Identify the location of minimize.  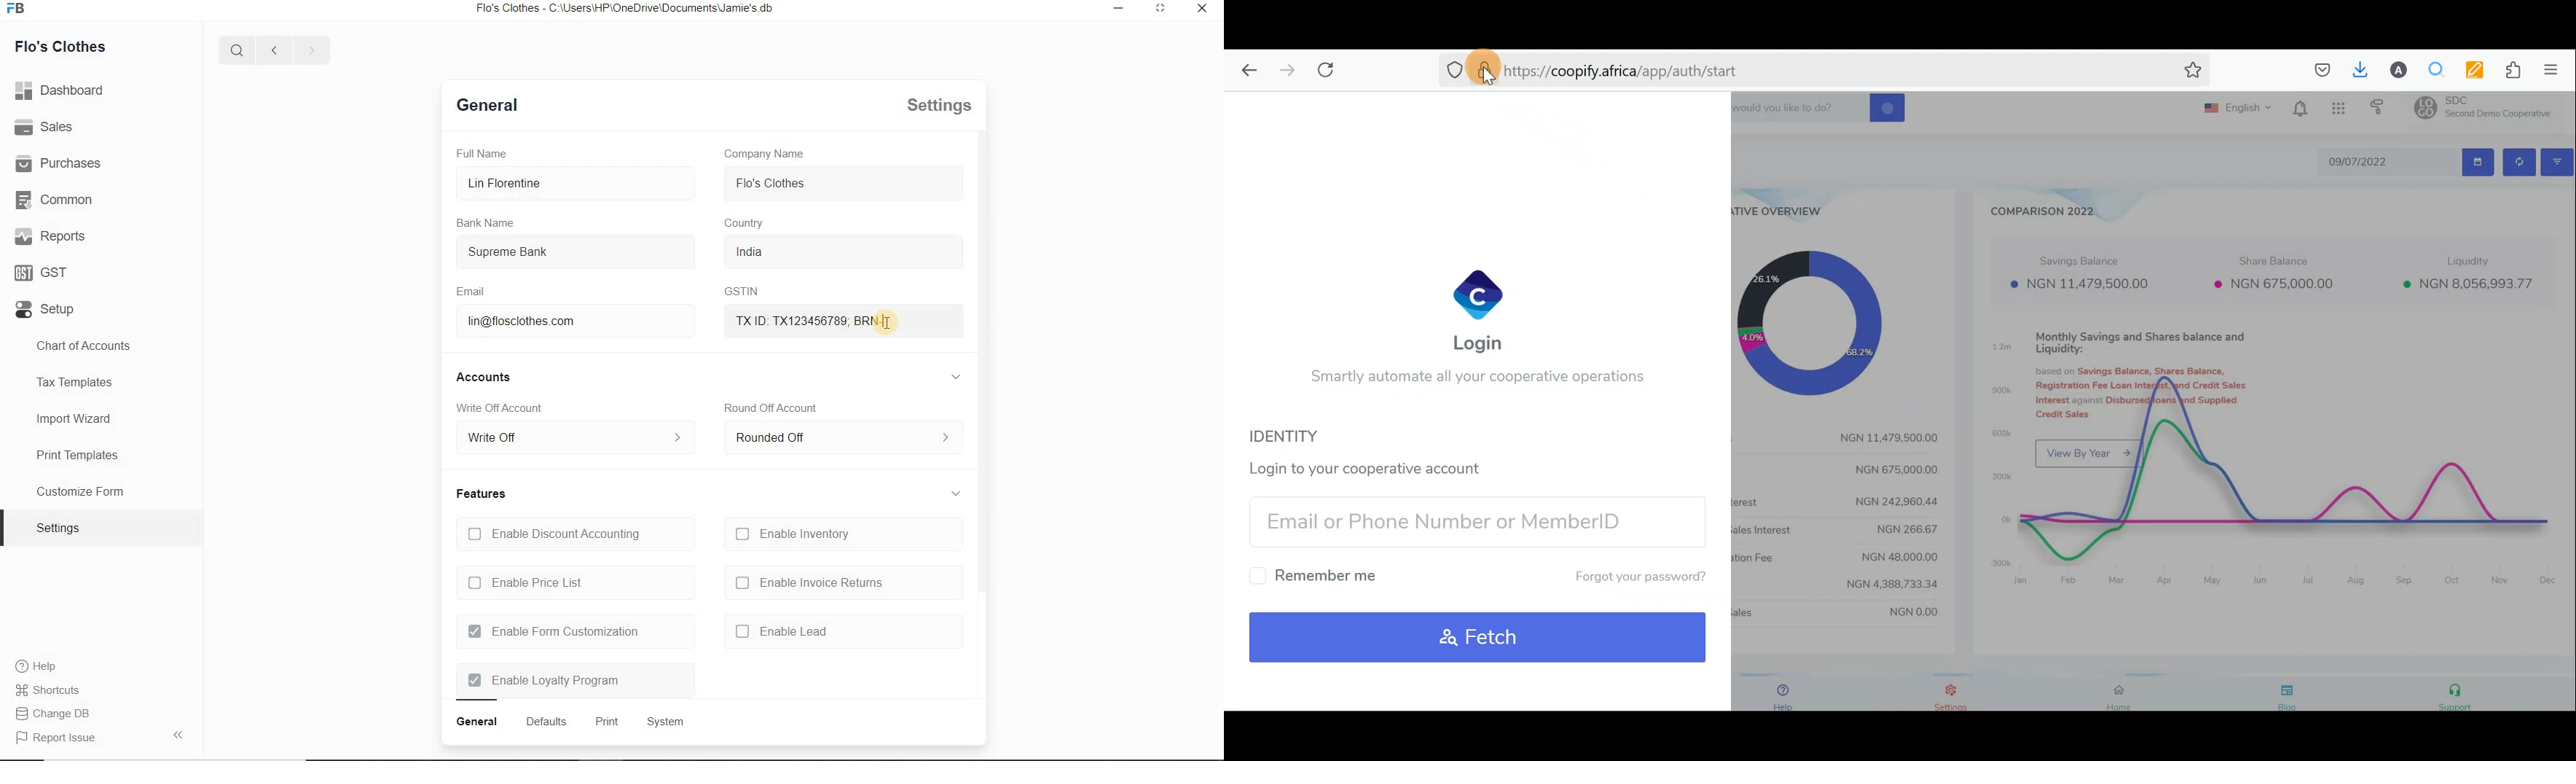
(1161, 10).